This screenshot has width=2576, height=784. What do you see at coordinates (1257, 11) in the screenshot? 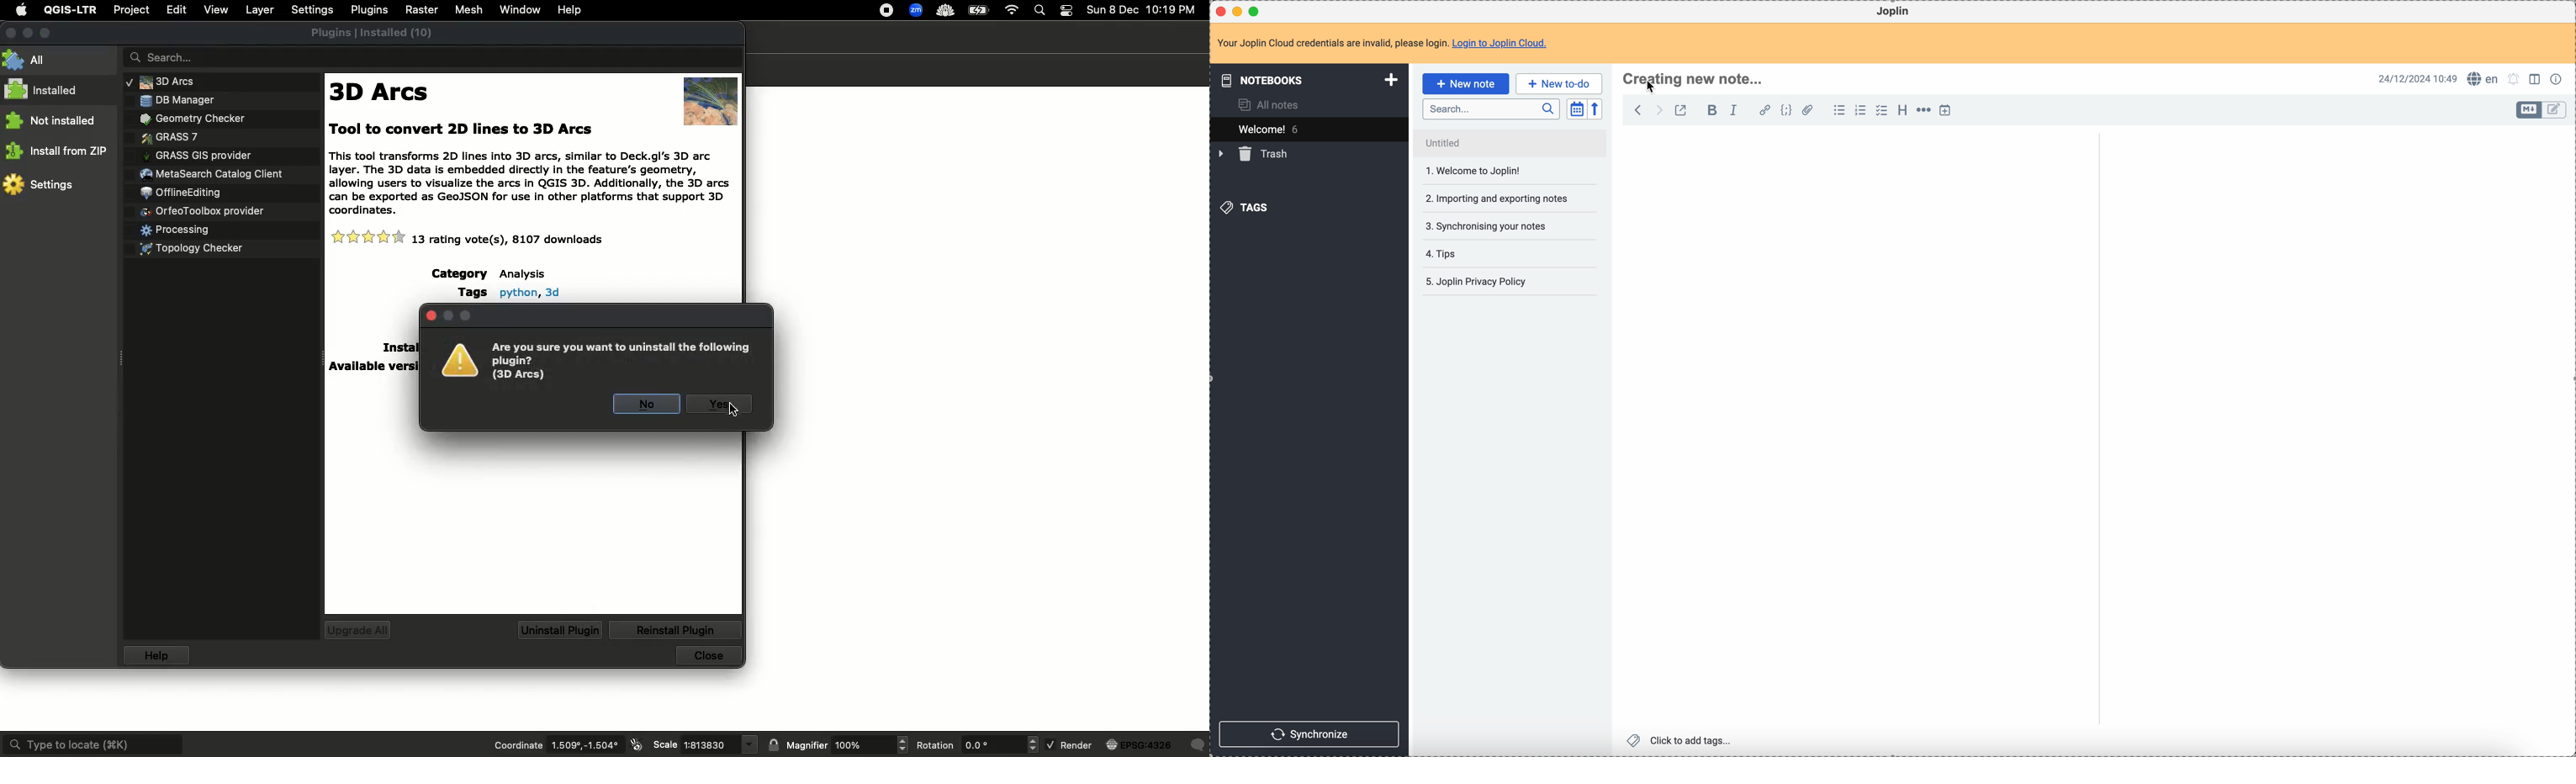
I see `maximize Joplin` at bounding box center [1257, 11].